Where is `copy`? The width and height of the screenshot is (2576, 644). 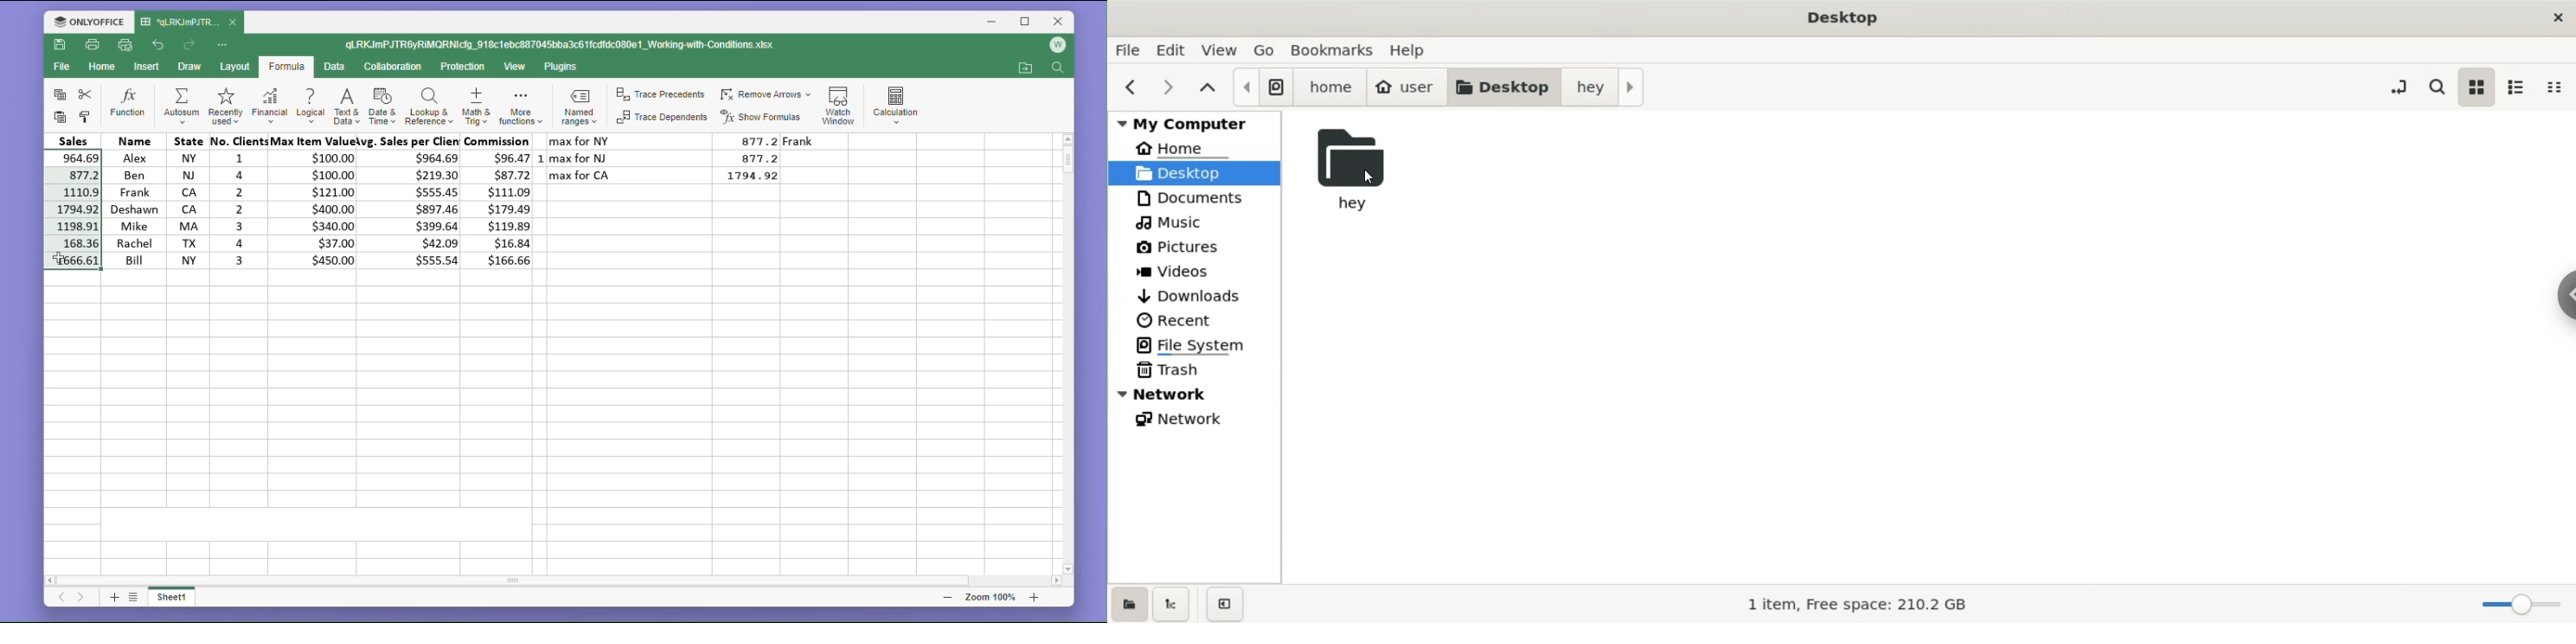 copy is located at coordinates (57, 95).